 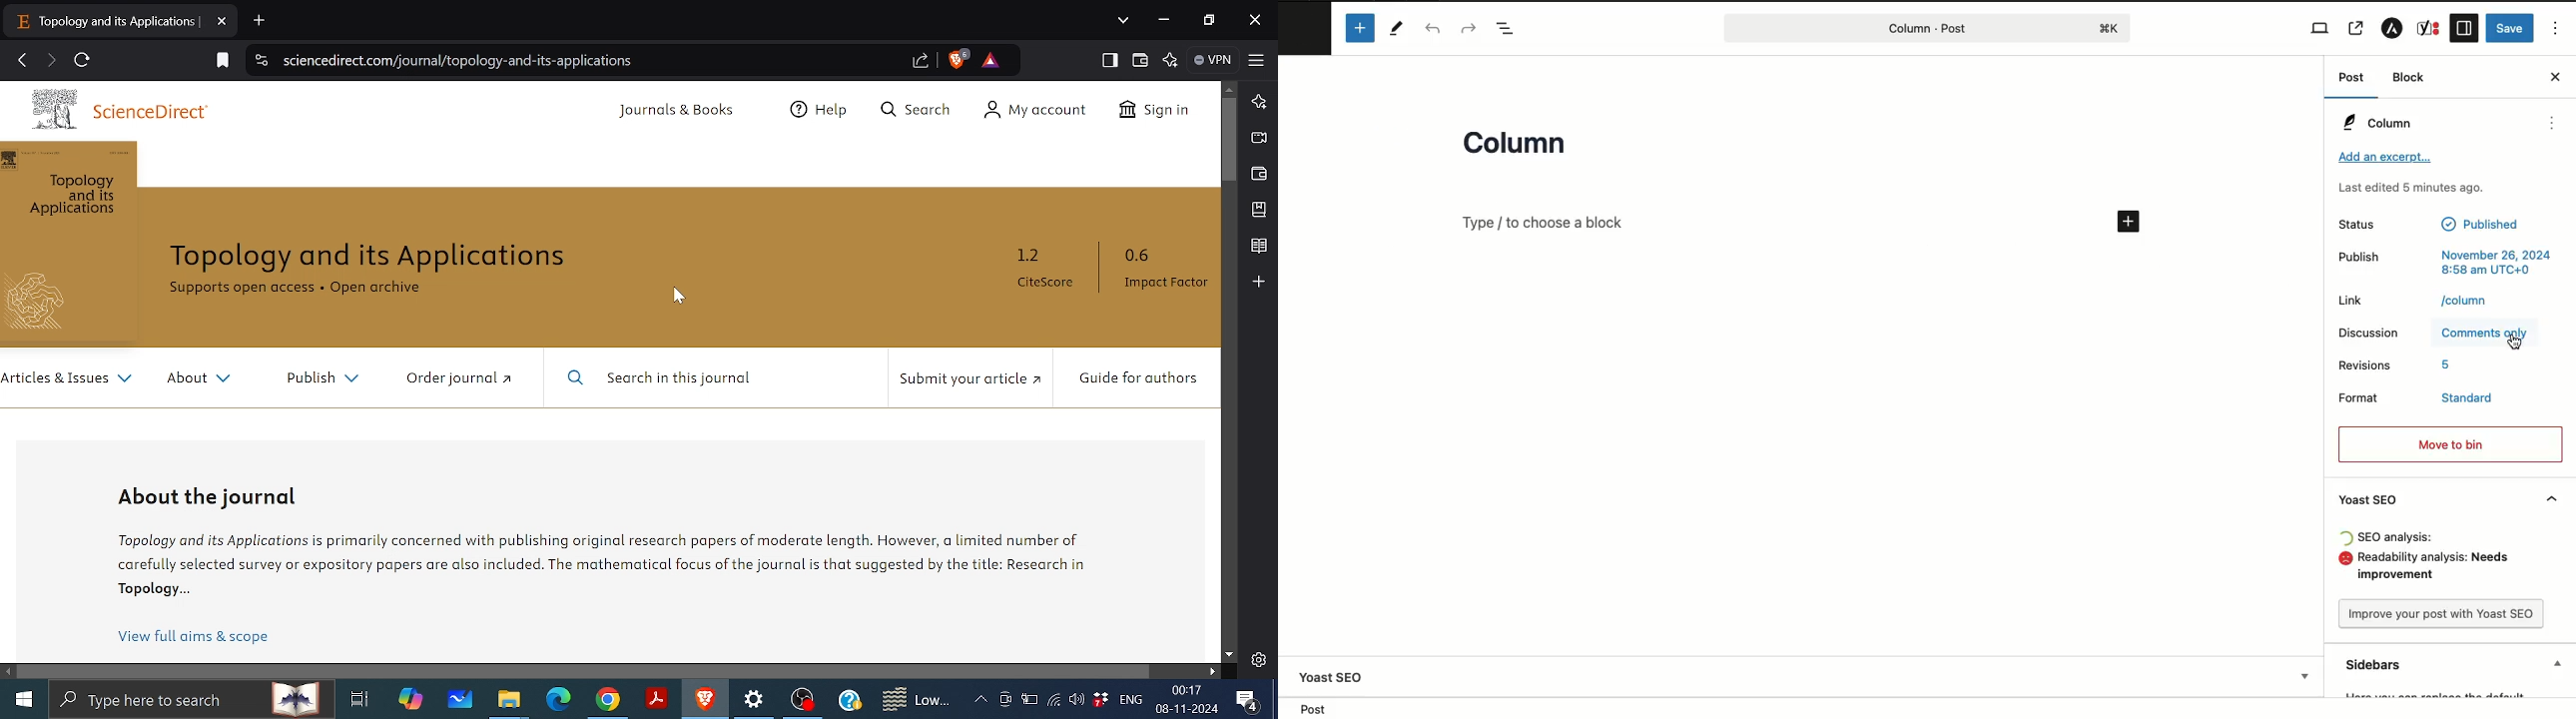 I want to click on Publish, so click(x=2358, y=255).